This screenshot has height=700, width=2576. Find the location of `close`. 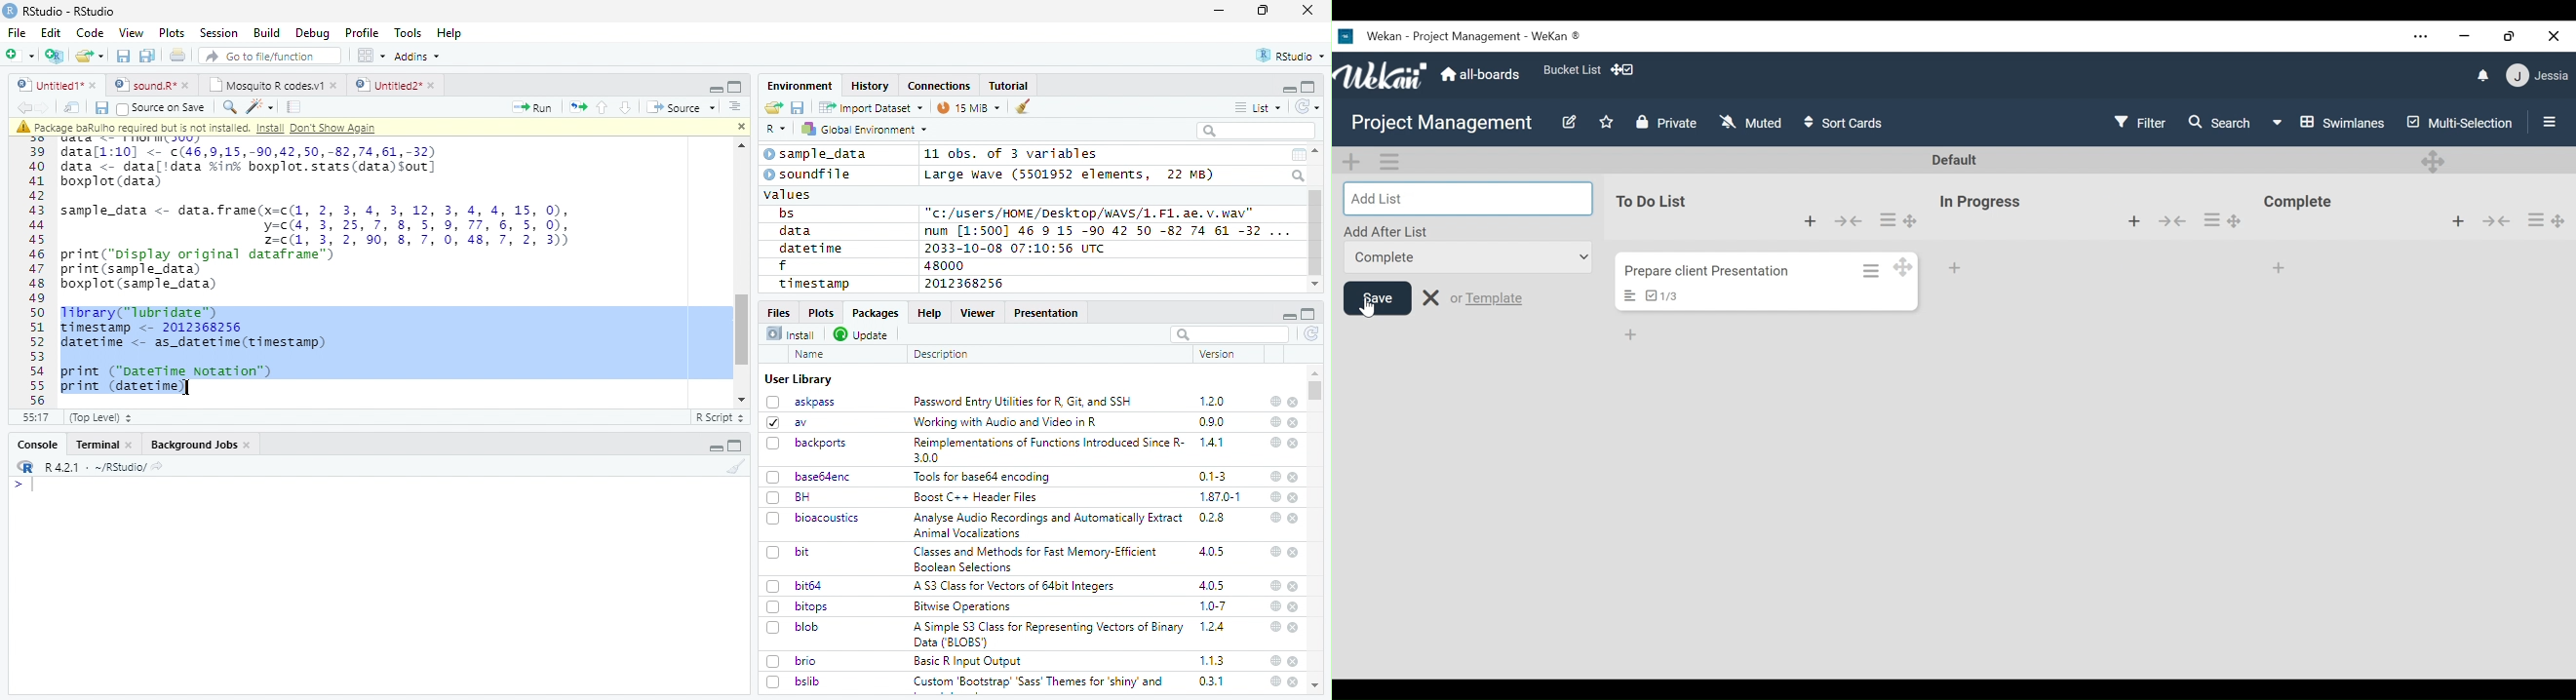

close is located at coordinates (1308, 9).